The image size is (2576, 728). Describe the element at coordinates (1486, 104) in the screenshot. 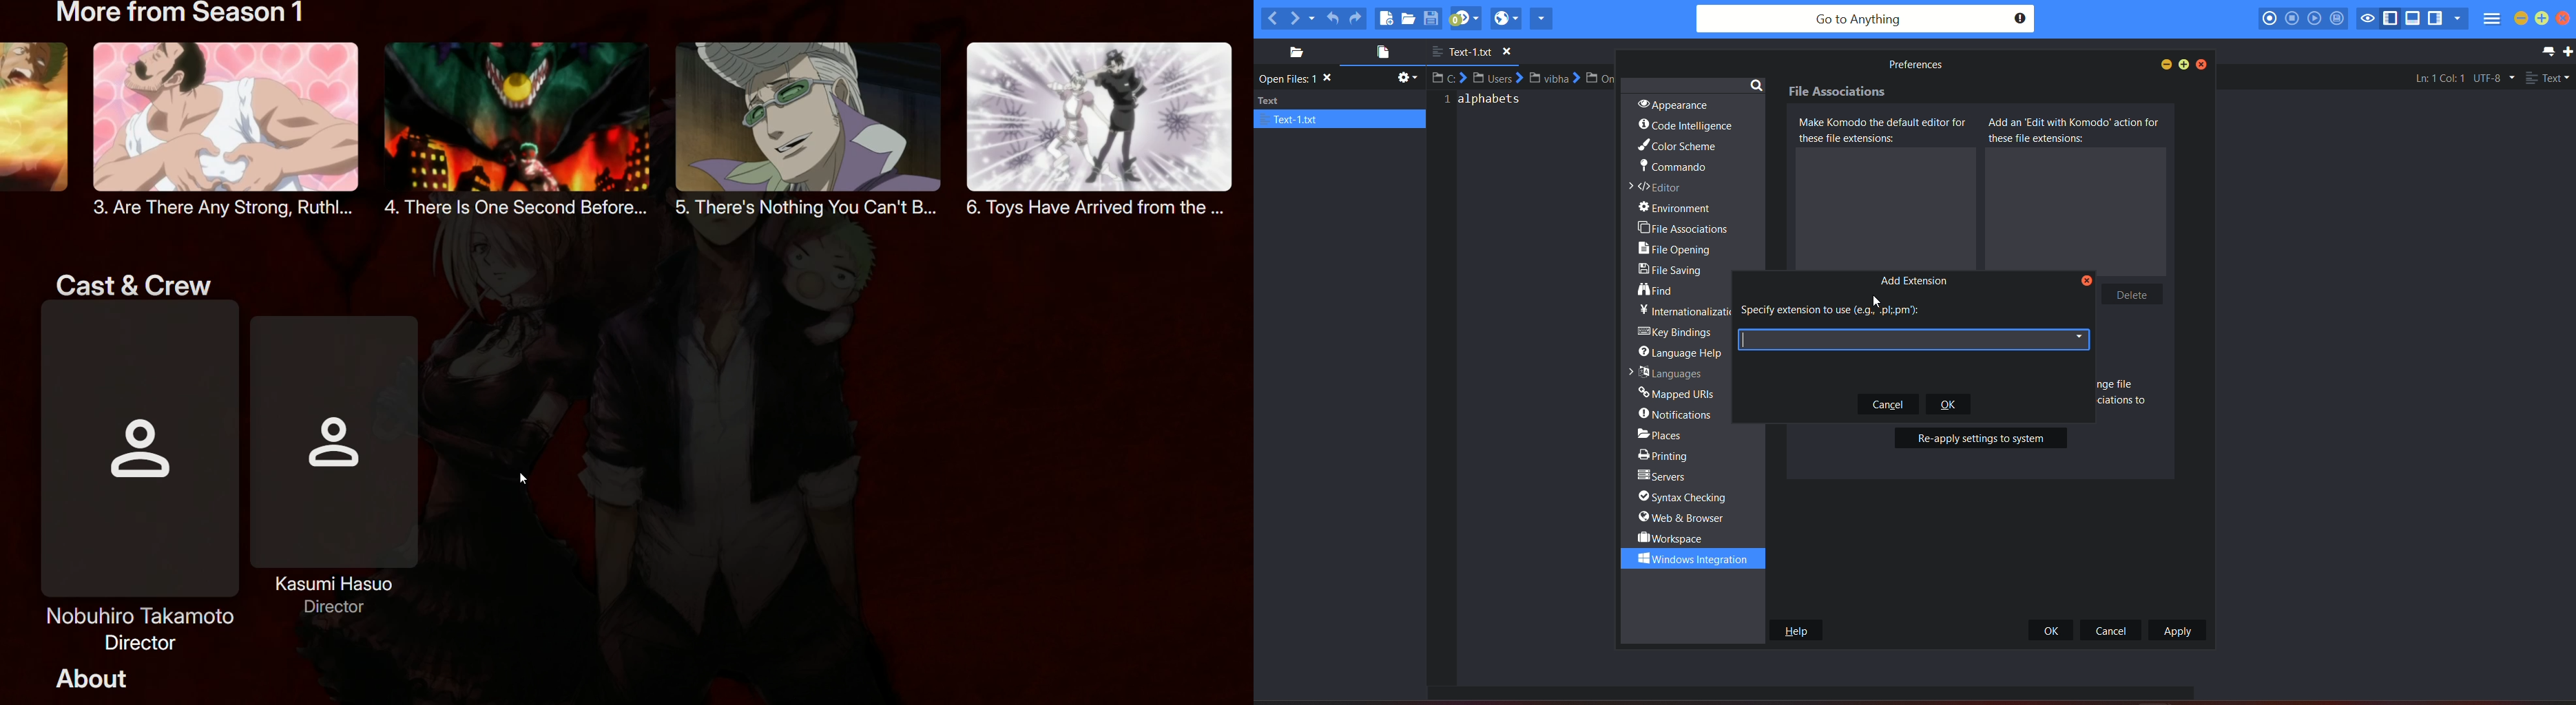

I see `alphabets` at that location.